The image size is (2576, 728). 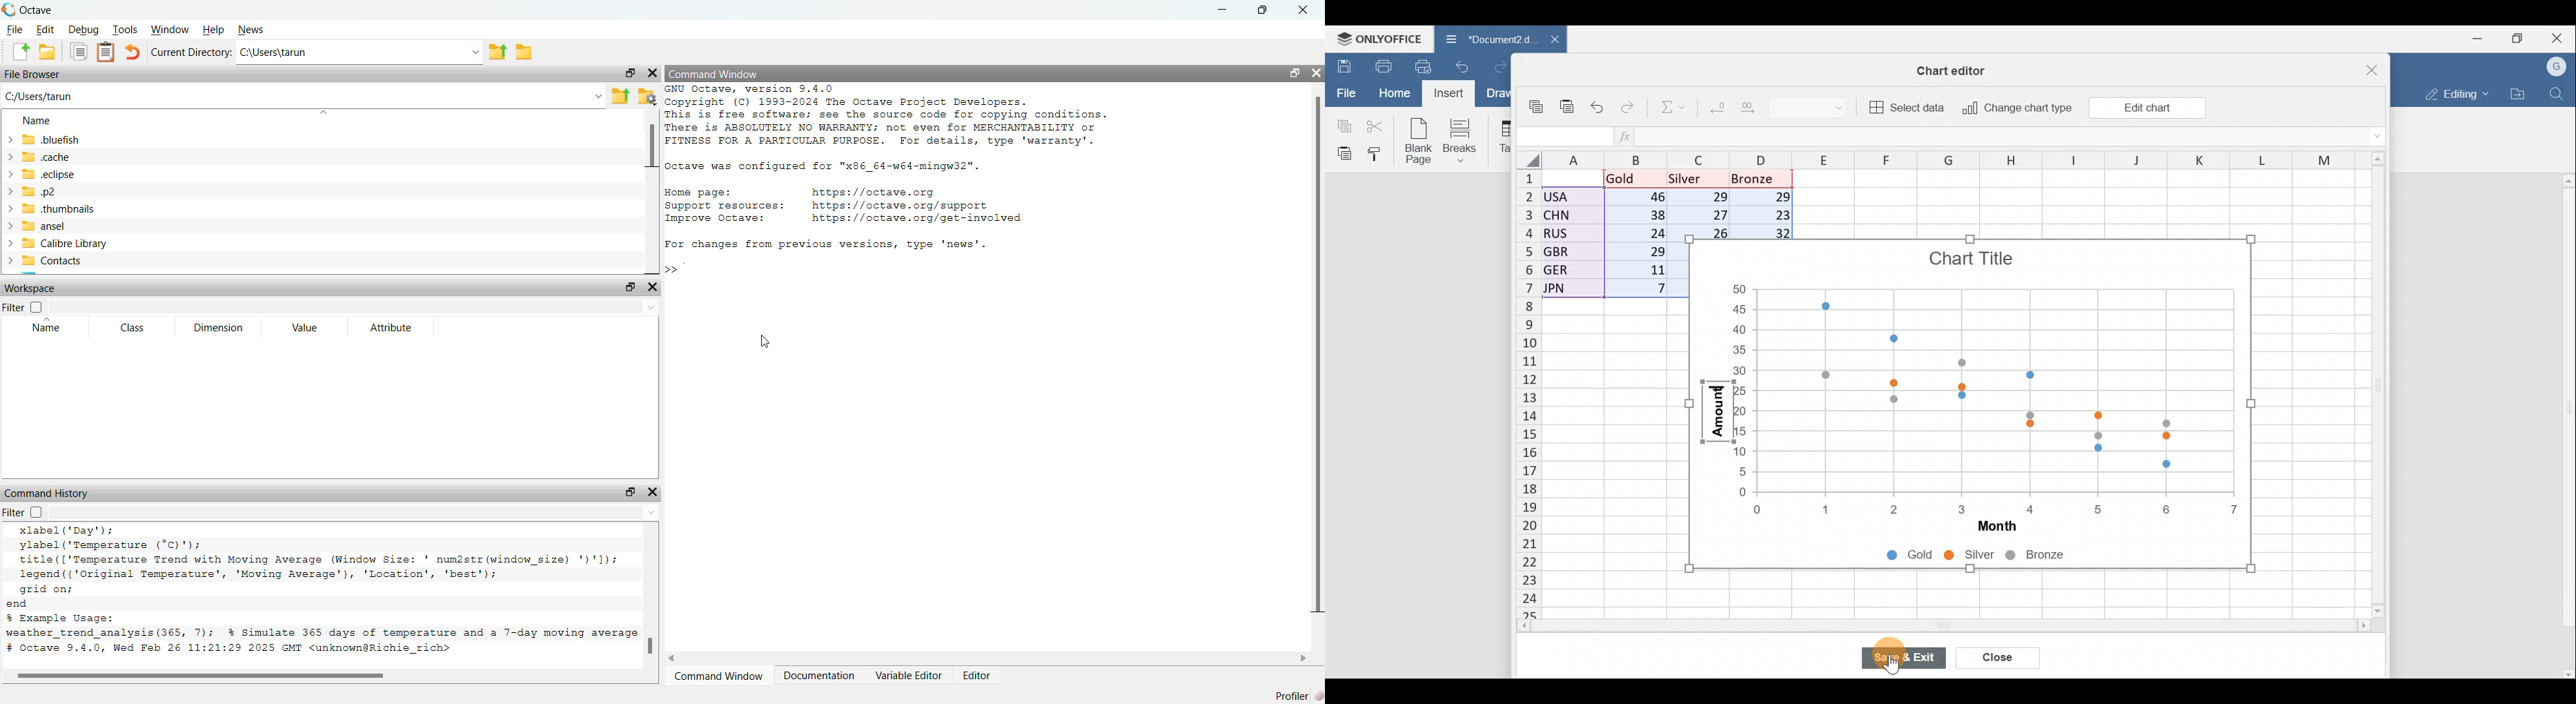 I want to click on X Command Window, so click(x=728, y=71).